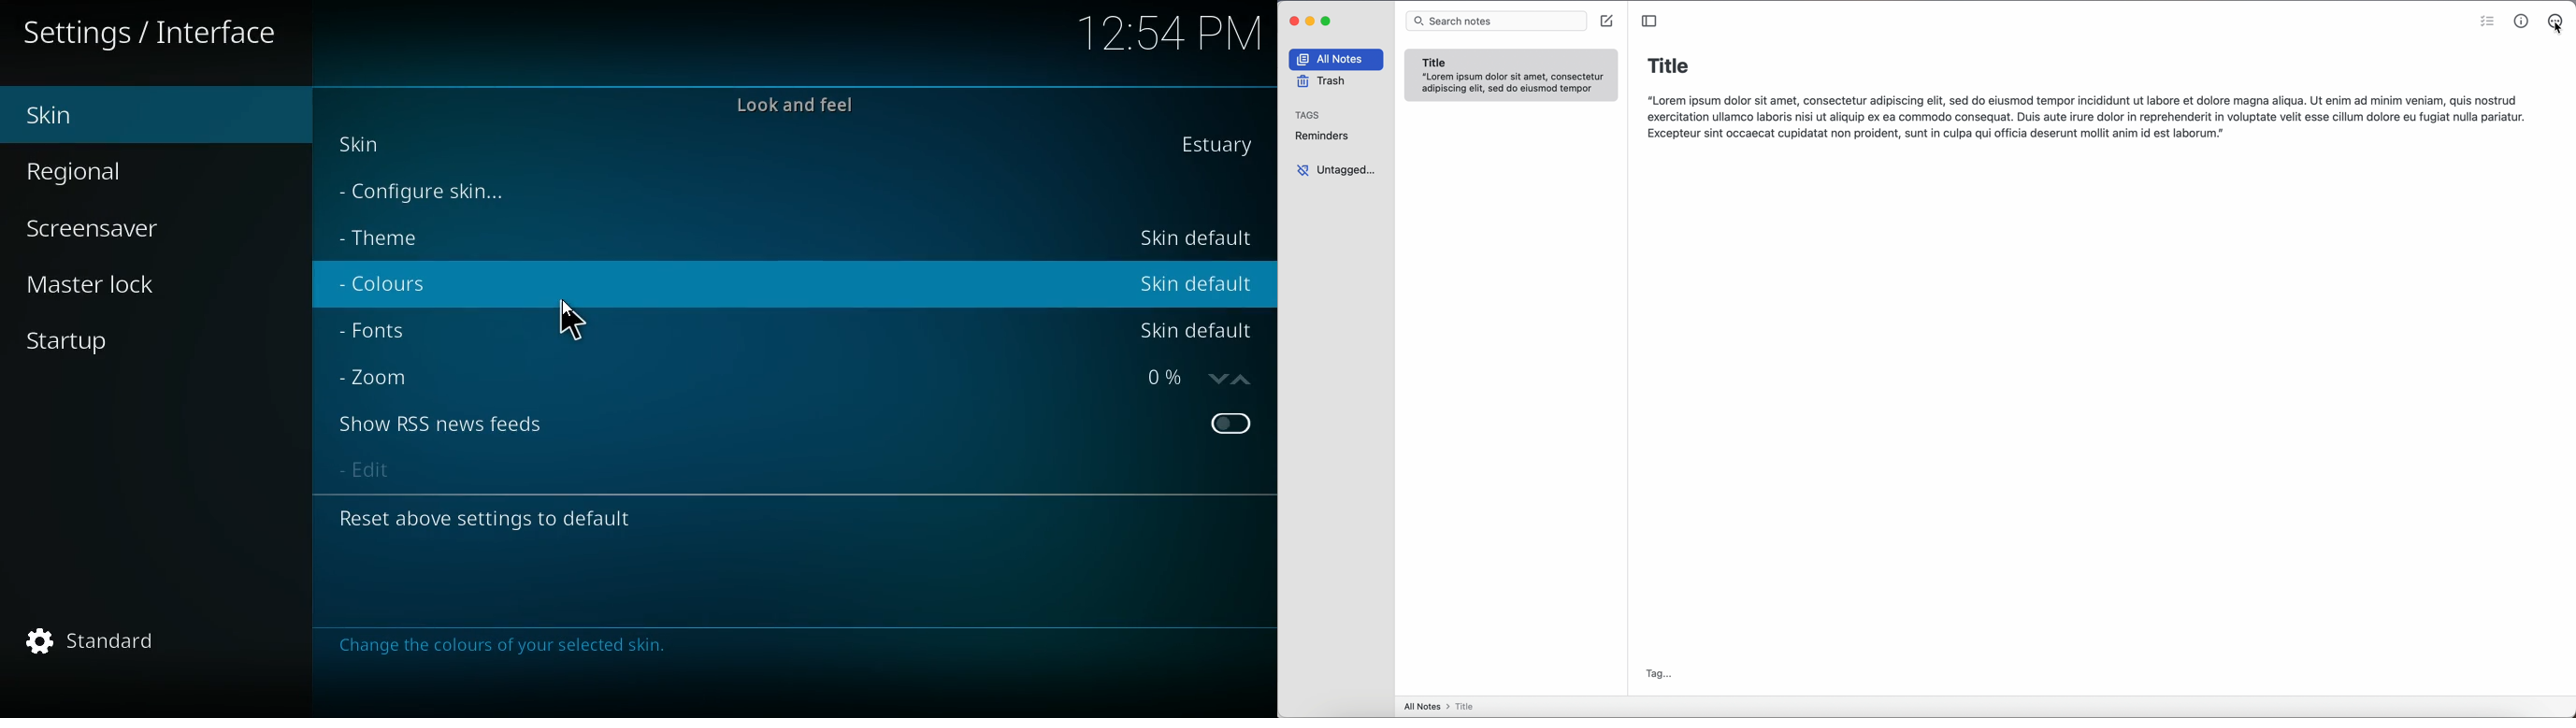 This screenshot has height=728, width=2576. Describe the element at coordinates (510, 519) in the screenshot. I see `reset` at that location.